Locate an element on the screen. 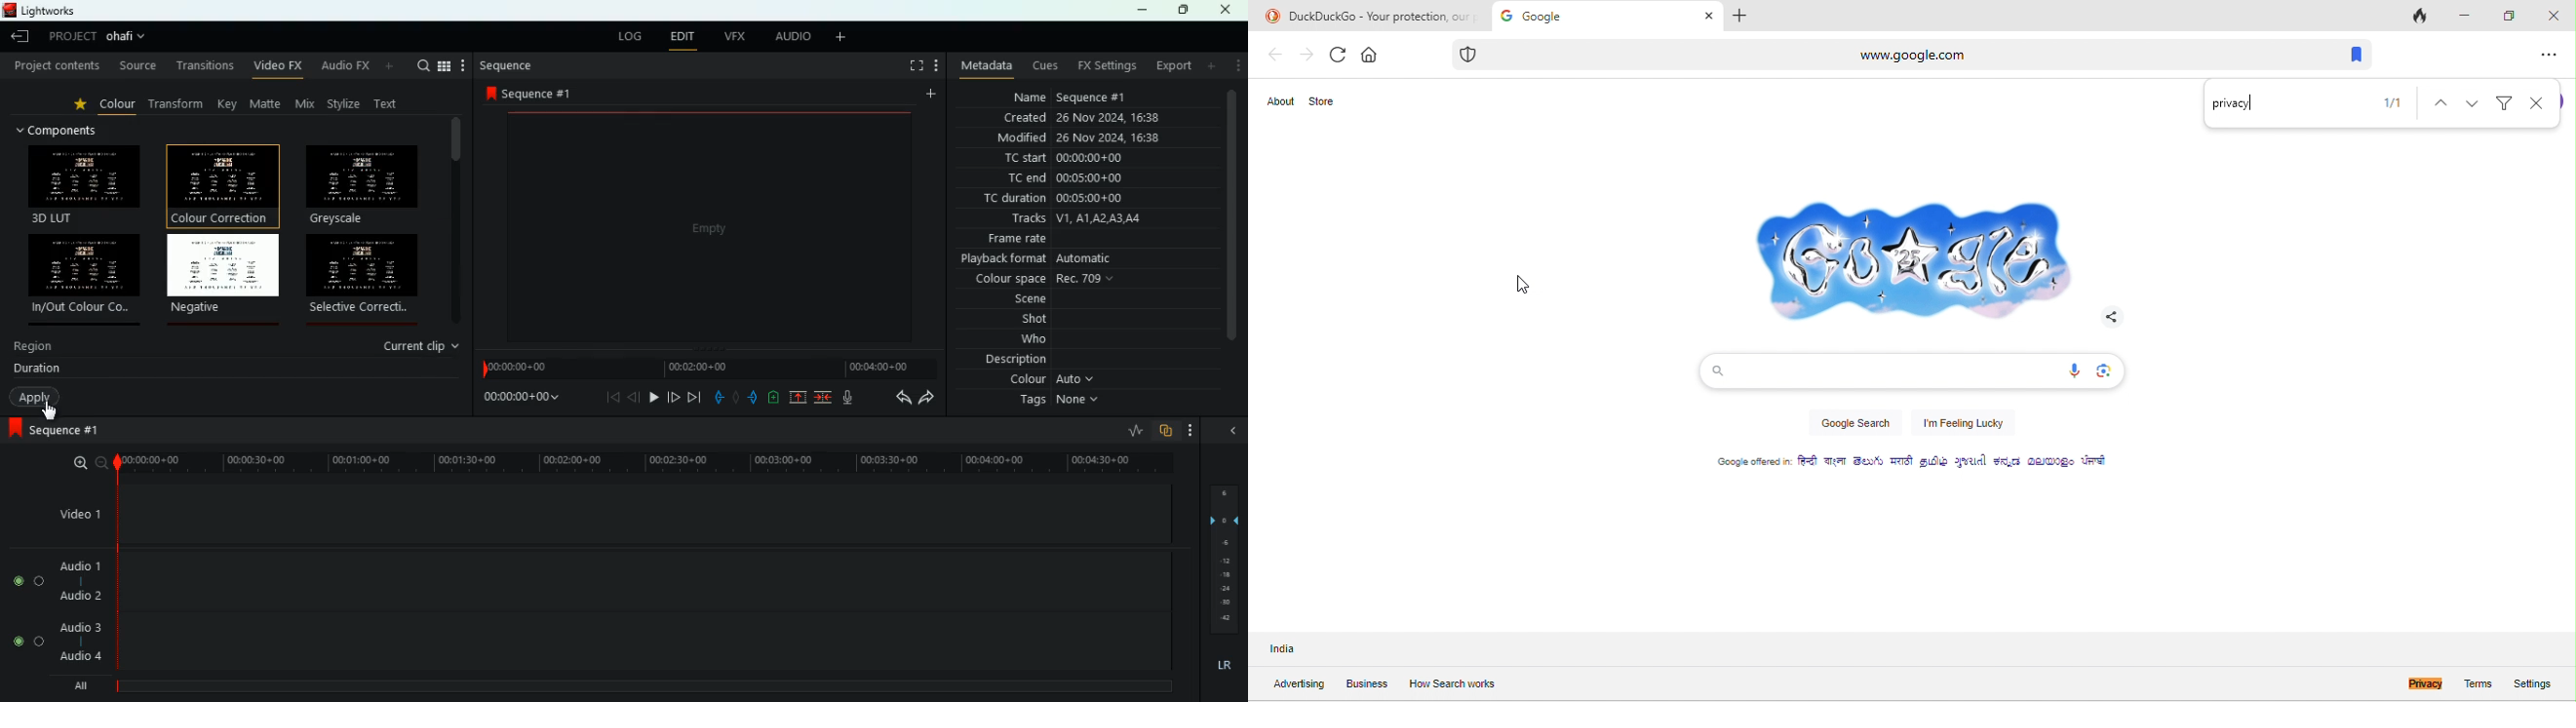 This screenshot has width=2576, height=728. more is located at coordinates (1236, 68).